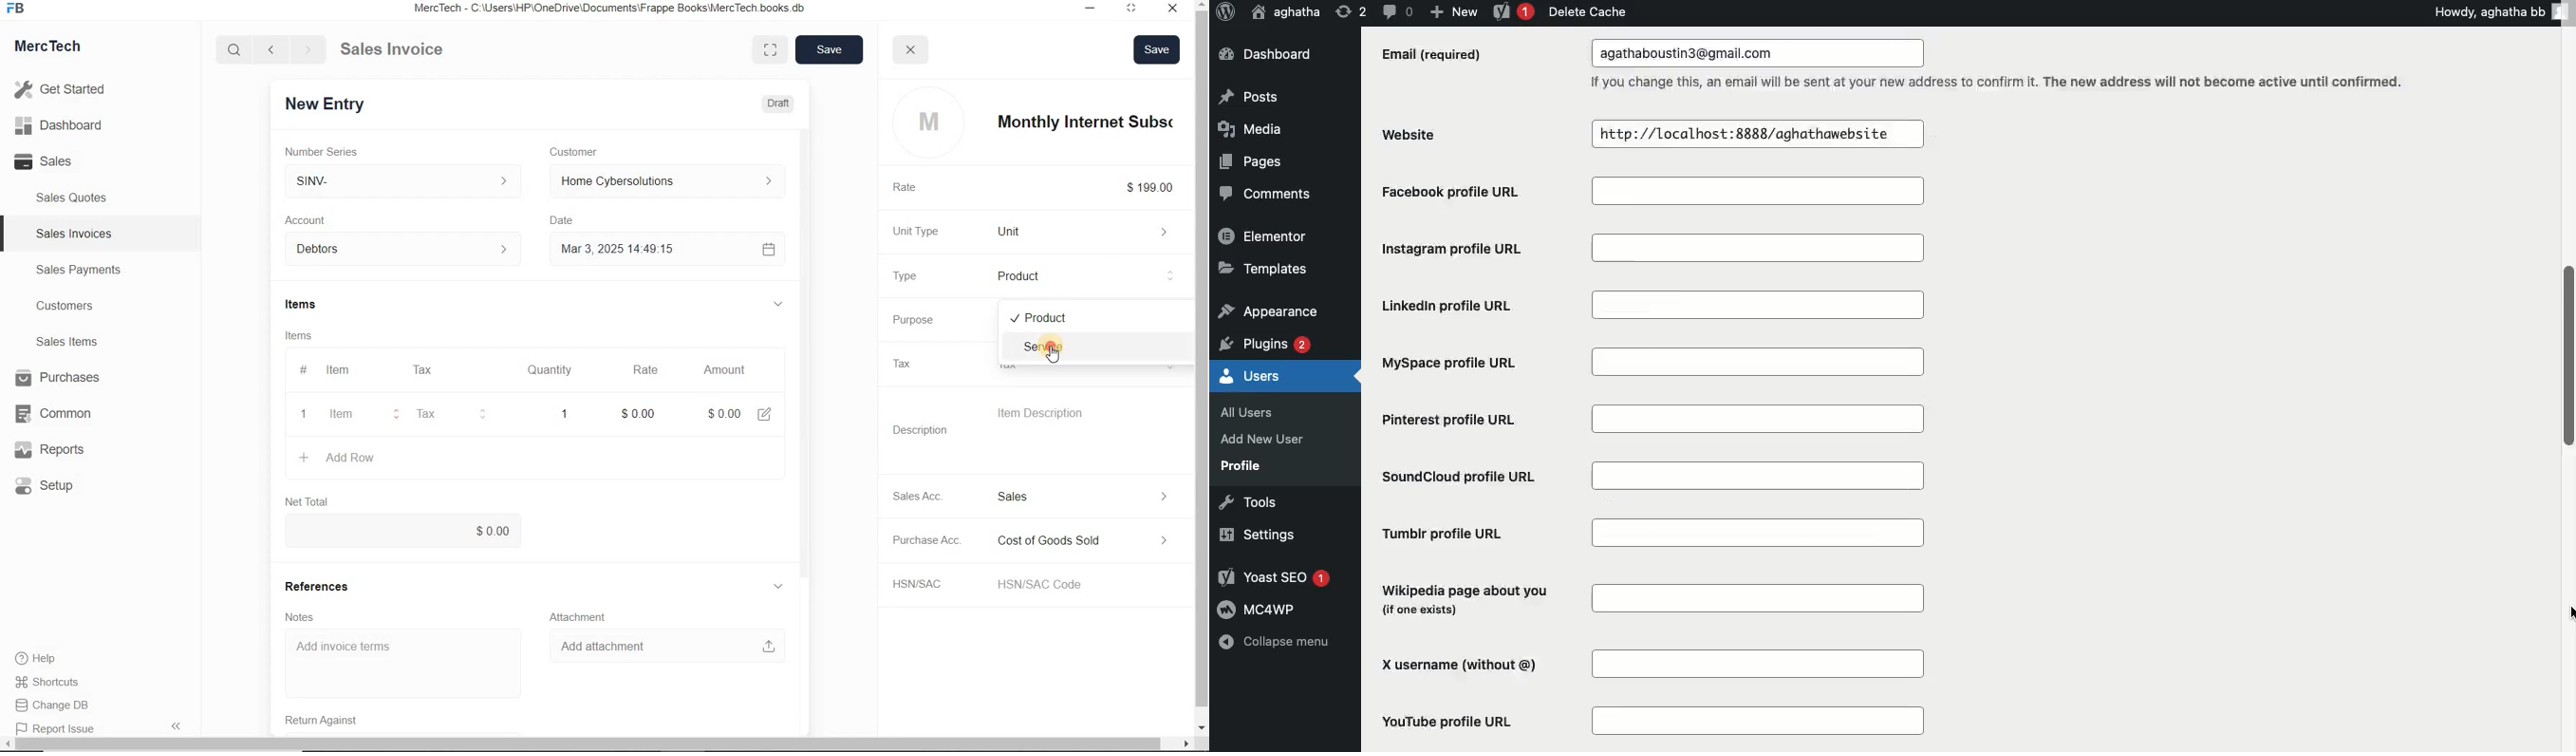 This screenshot has height=756, width=2576. What do you see at coordinates (929, 496) in the screenshot?
I see `Sales Acc.` at bounding box center [929, 496].